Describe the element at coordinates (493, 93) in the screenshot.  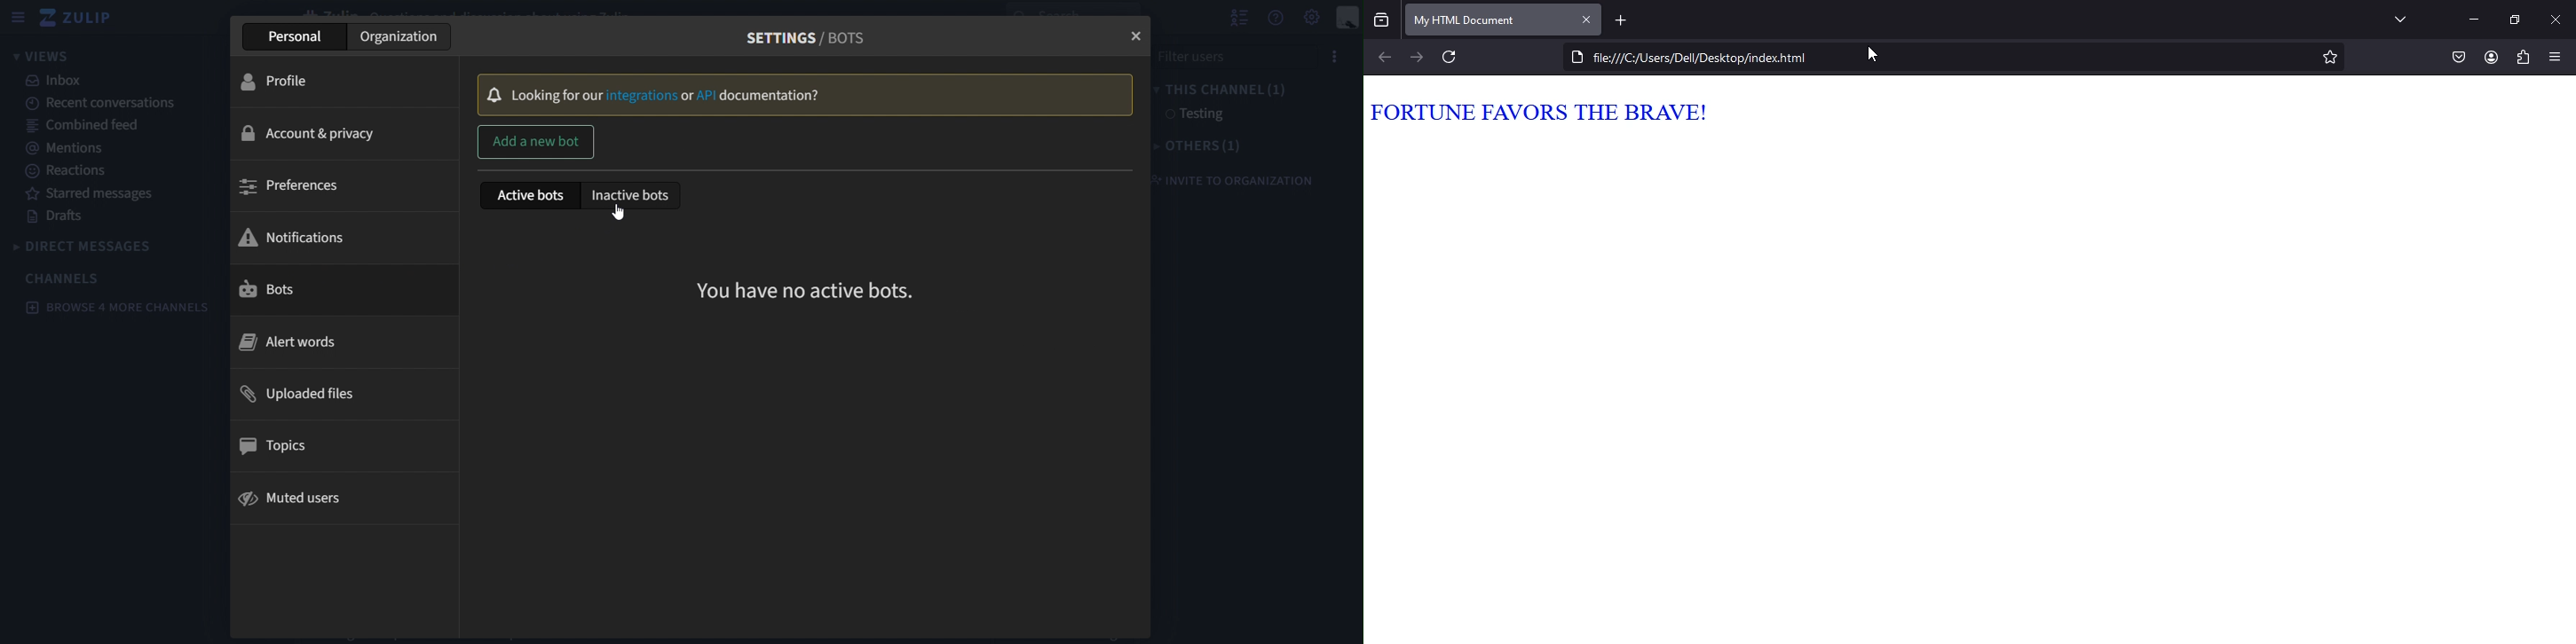
I see `Bell Icon` at that location.